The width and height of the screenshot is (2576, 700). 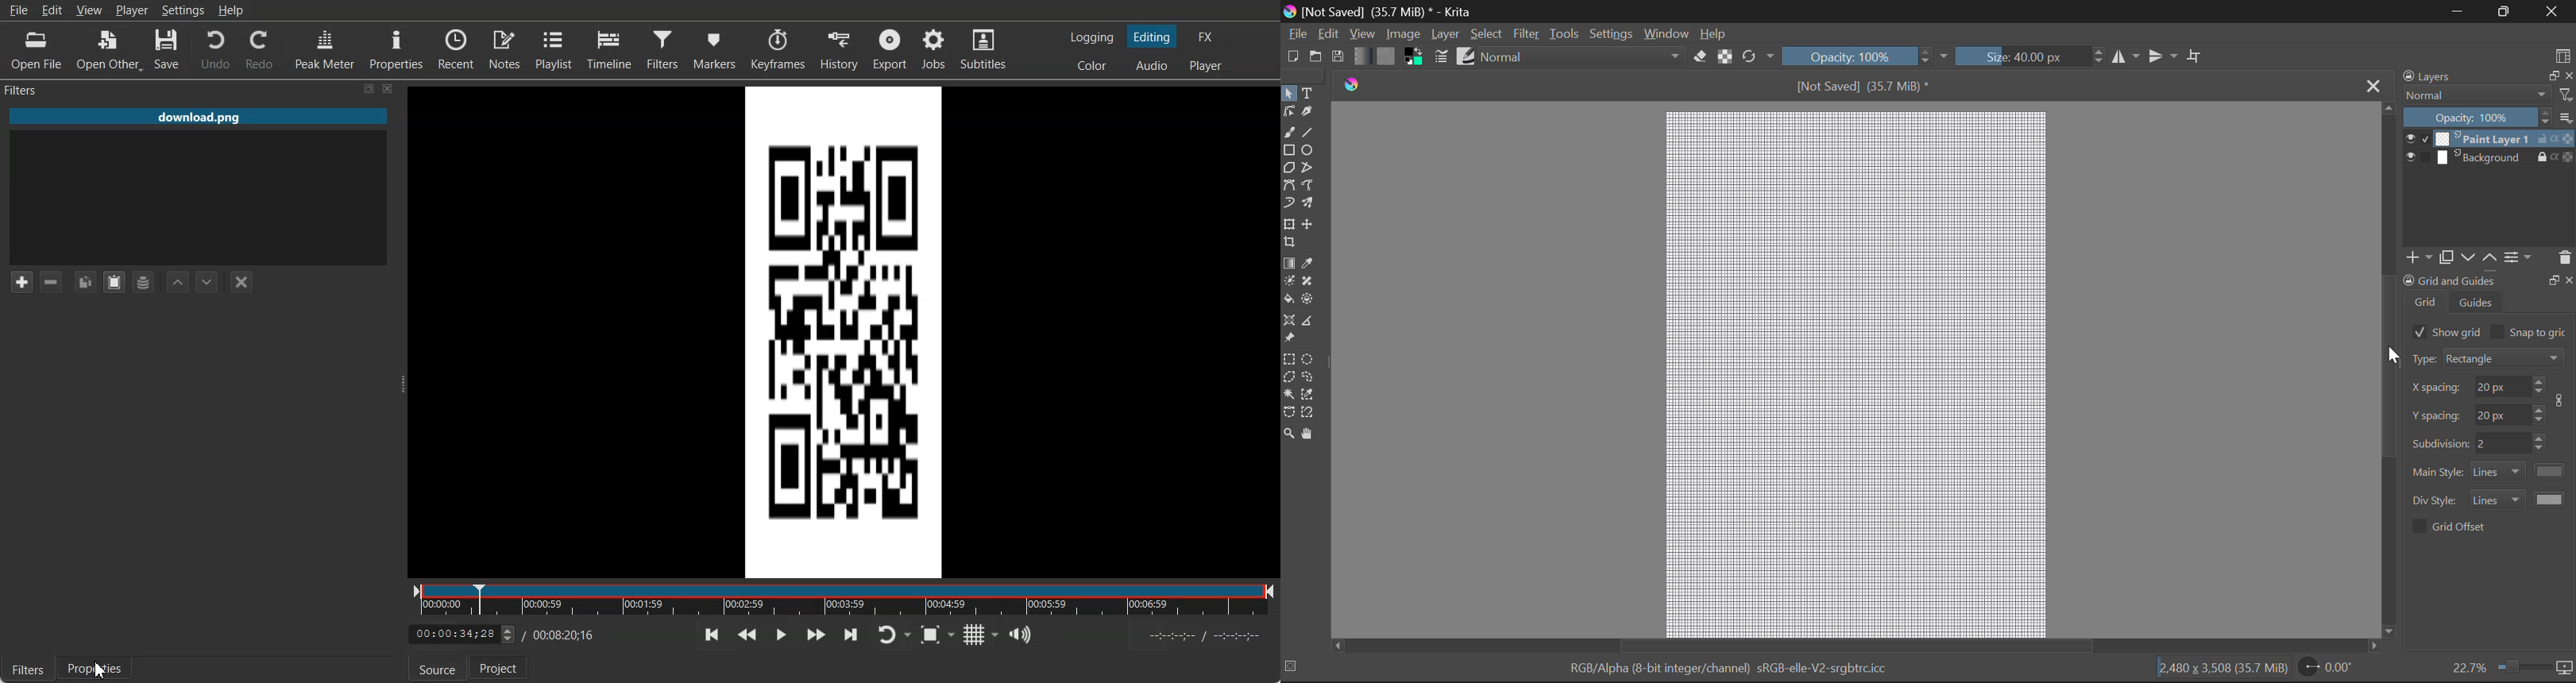 What do you see at coordinates (2223, 670) in the screenshot?
I see `|2.480 x 3,508 (35.7 MiB)` at bounding box center [2223, 670].